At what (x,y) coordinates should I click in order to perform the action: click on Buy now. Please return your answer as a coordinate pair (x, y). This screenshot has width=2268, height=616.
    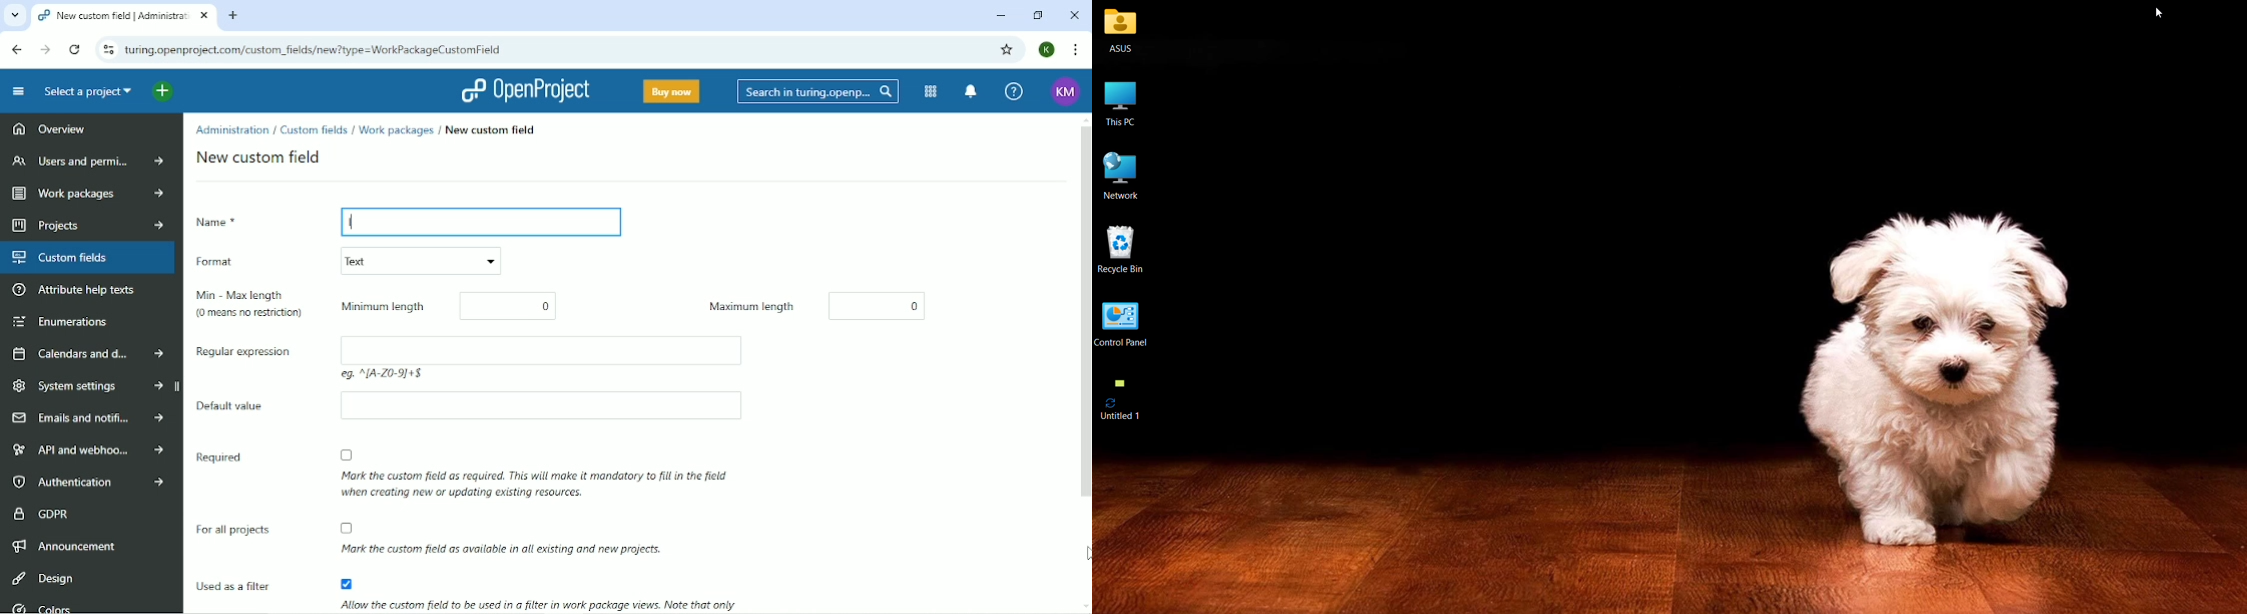
    Looking at the image, I should click on (670, 90).